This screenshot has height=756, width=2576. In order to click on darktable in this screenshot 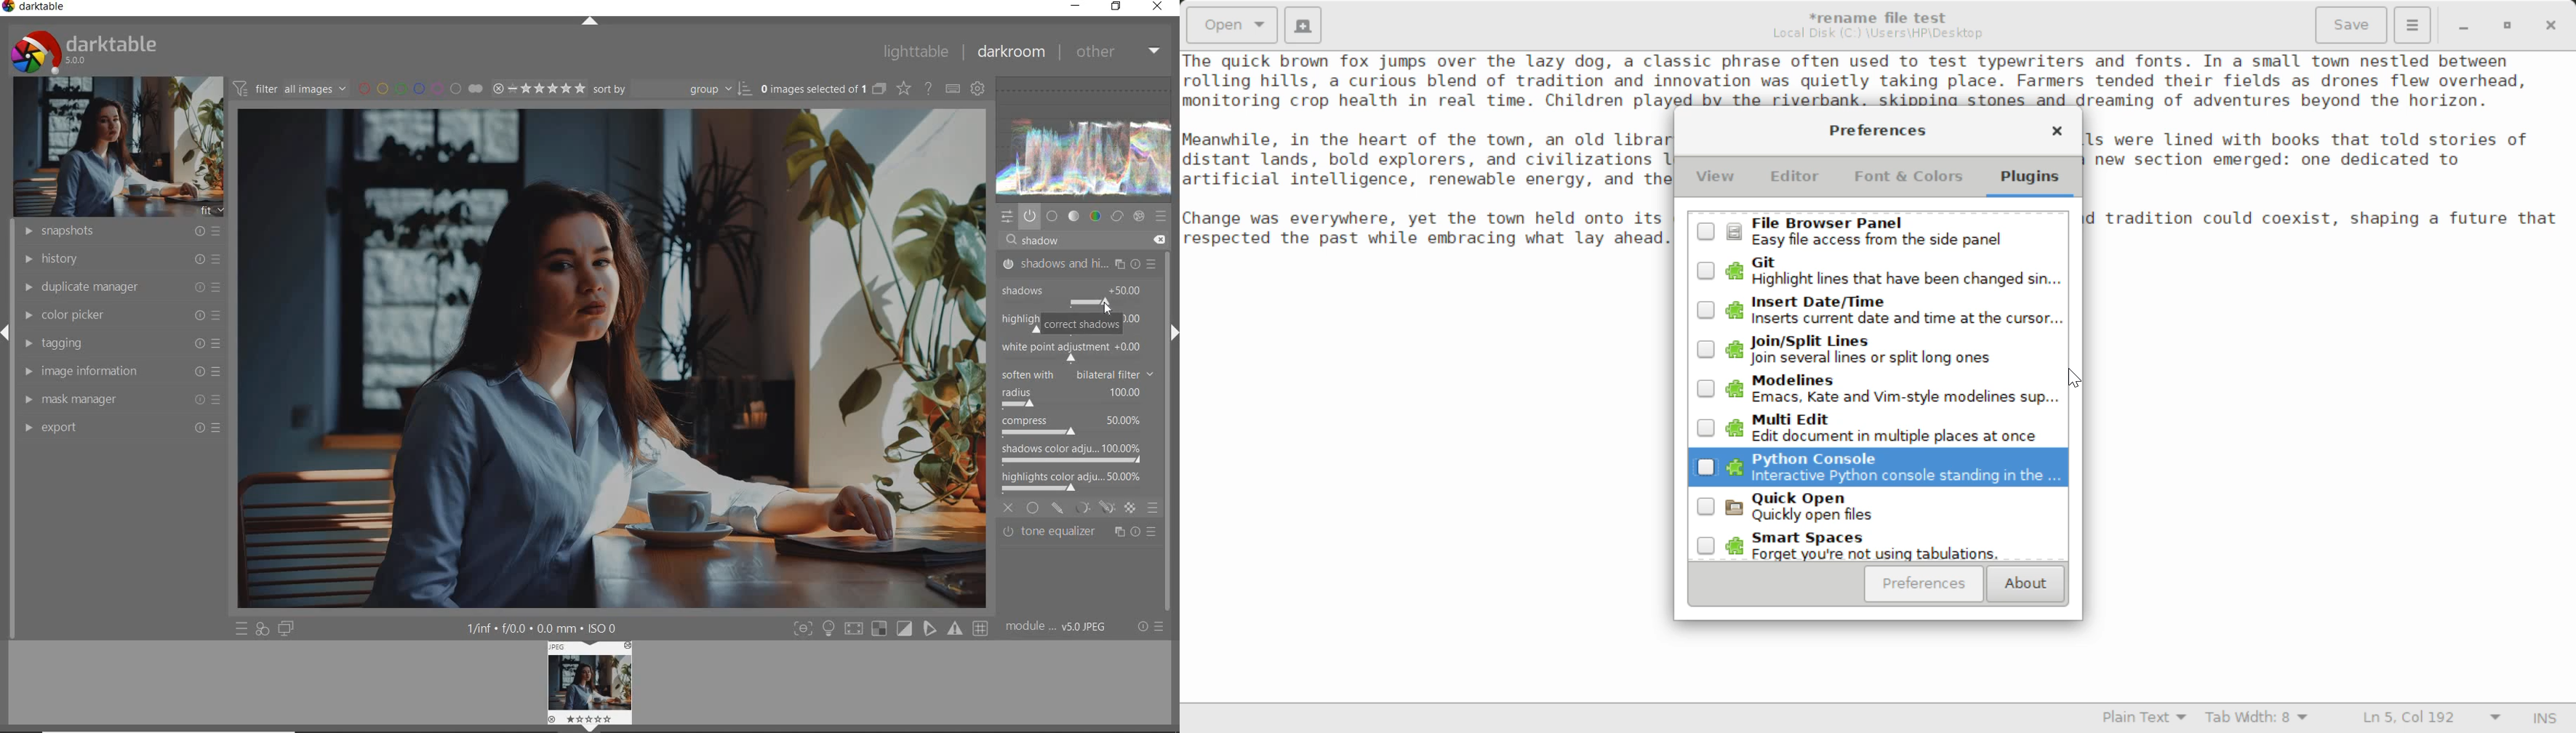, I will do `click(40, 8)`.